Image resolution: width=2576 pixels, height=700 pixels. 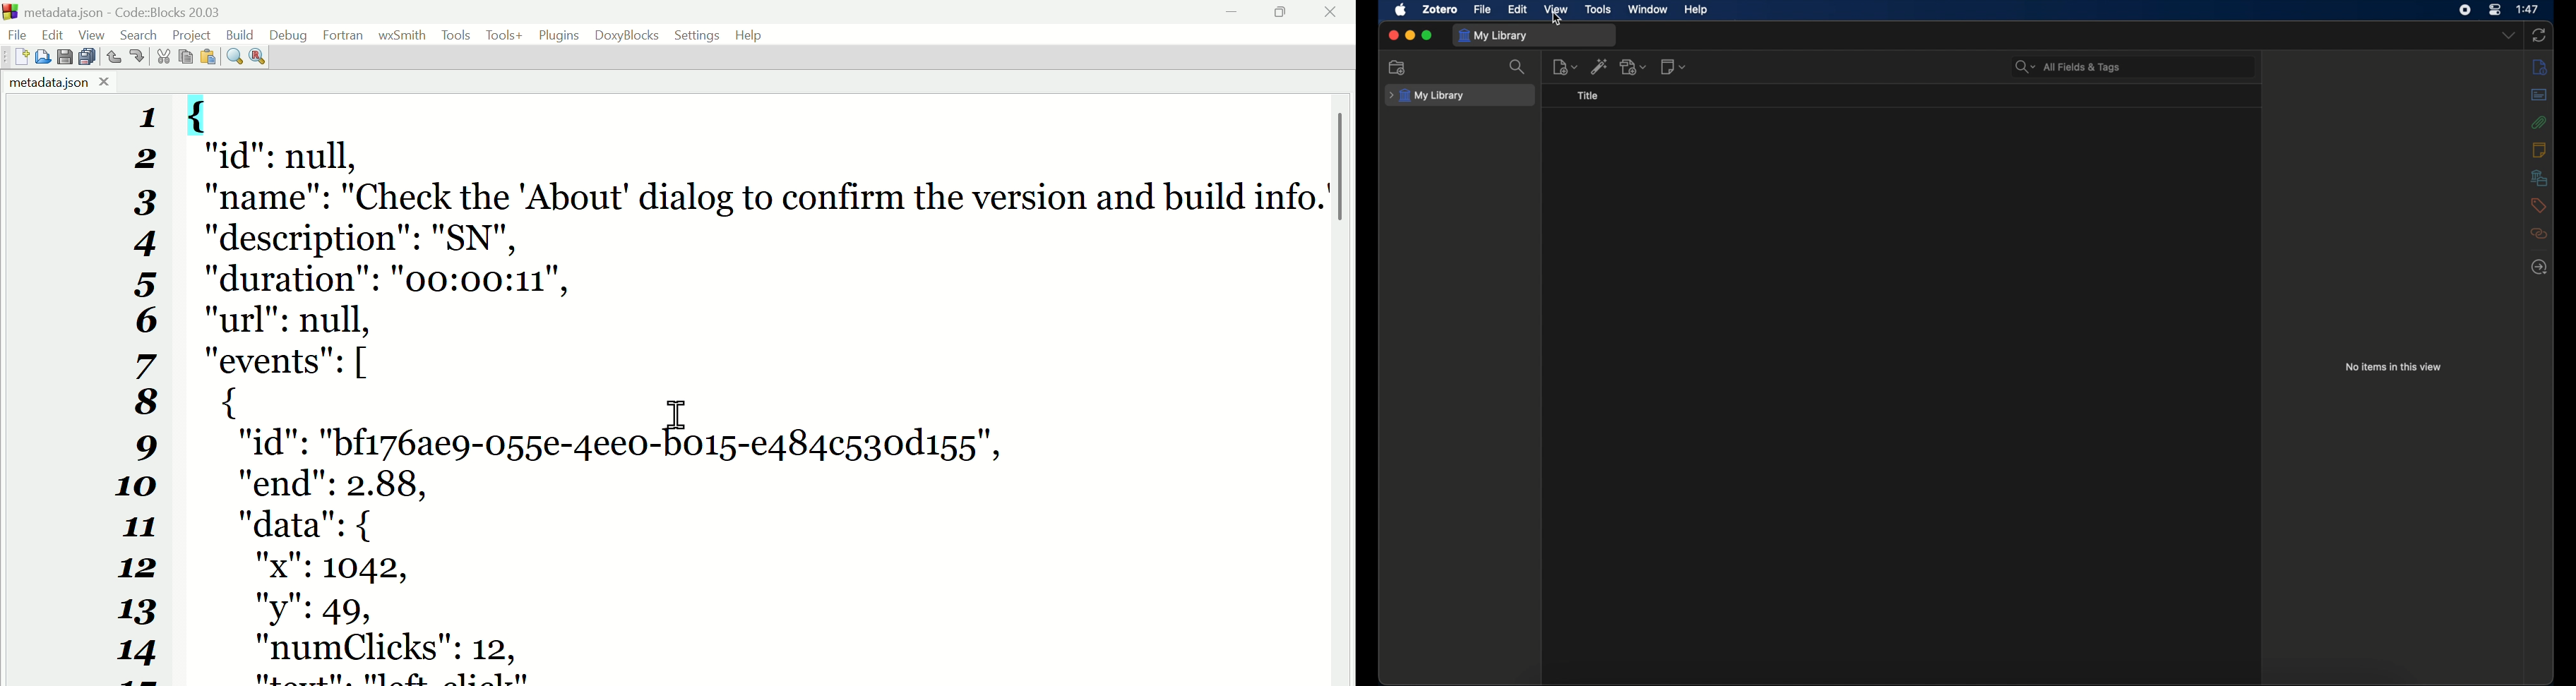 I want to click on Fortran, so click(x=343, y=35).